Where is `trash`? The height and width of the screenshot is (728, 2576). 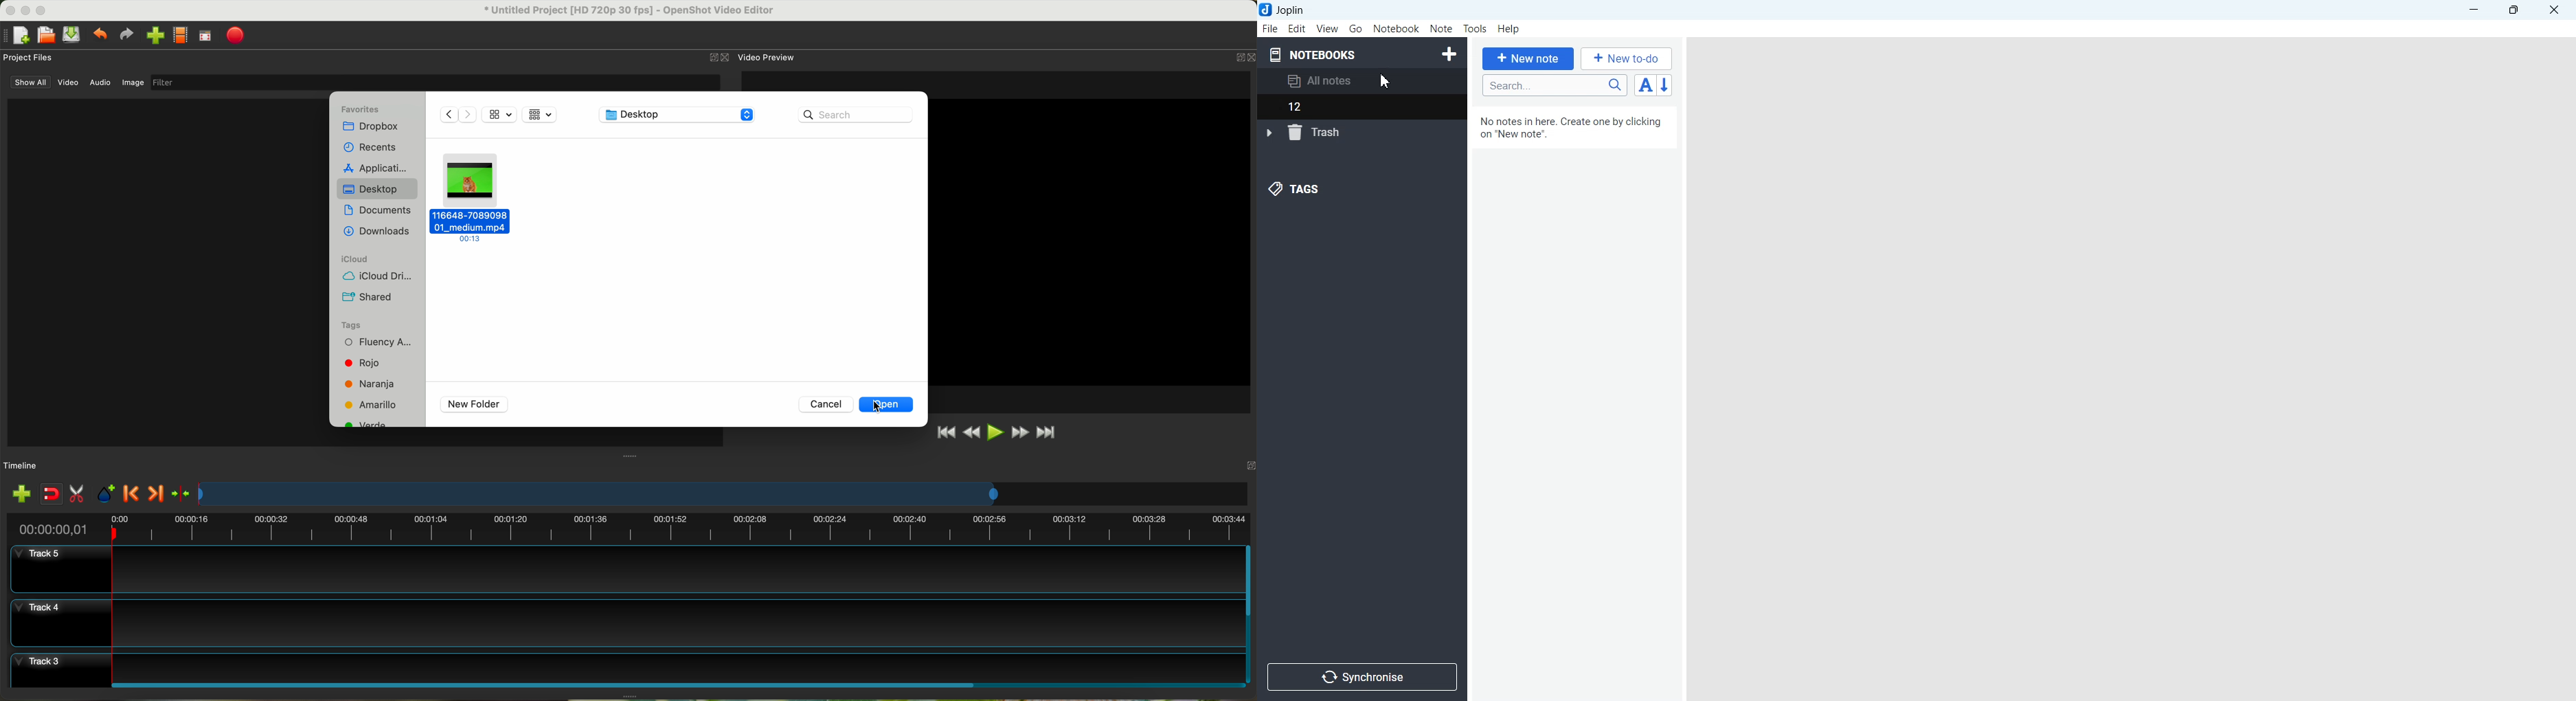 trash is located at coordinates (1307, 135).